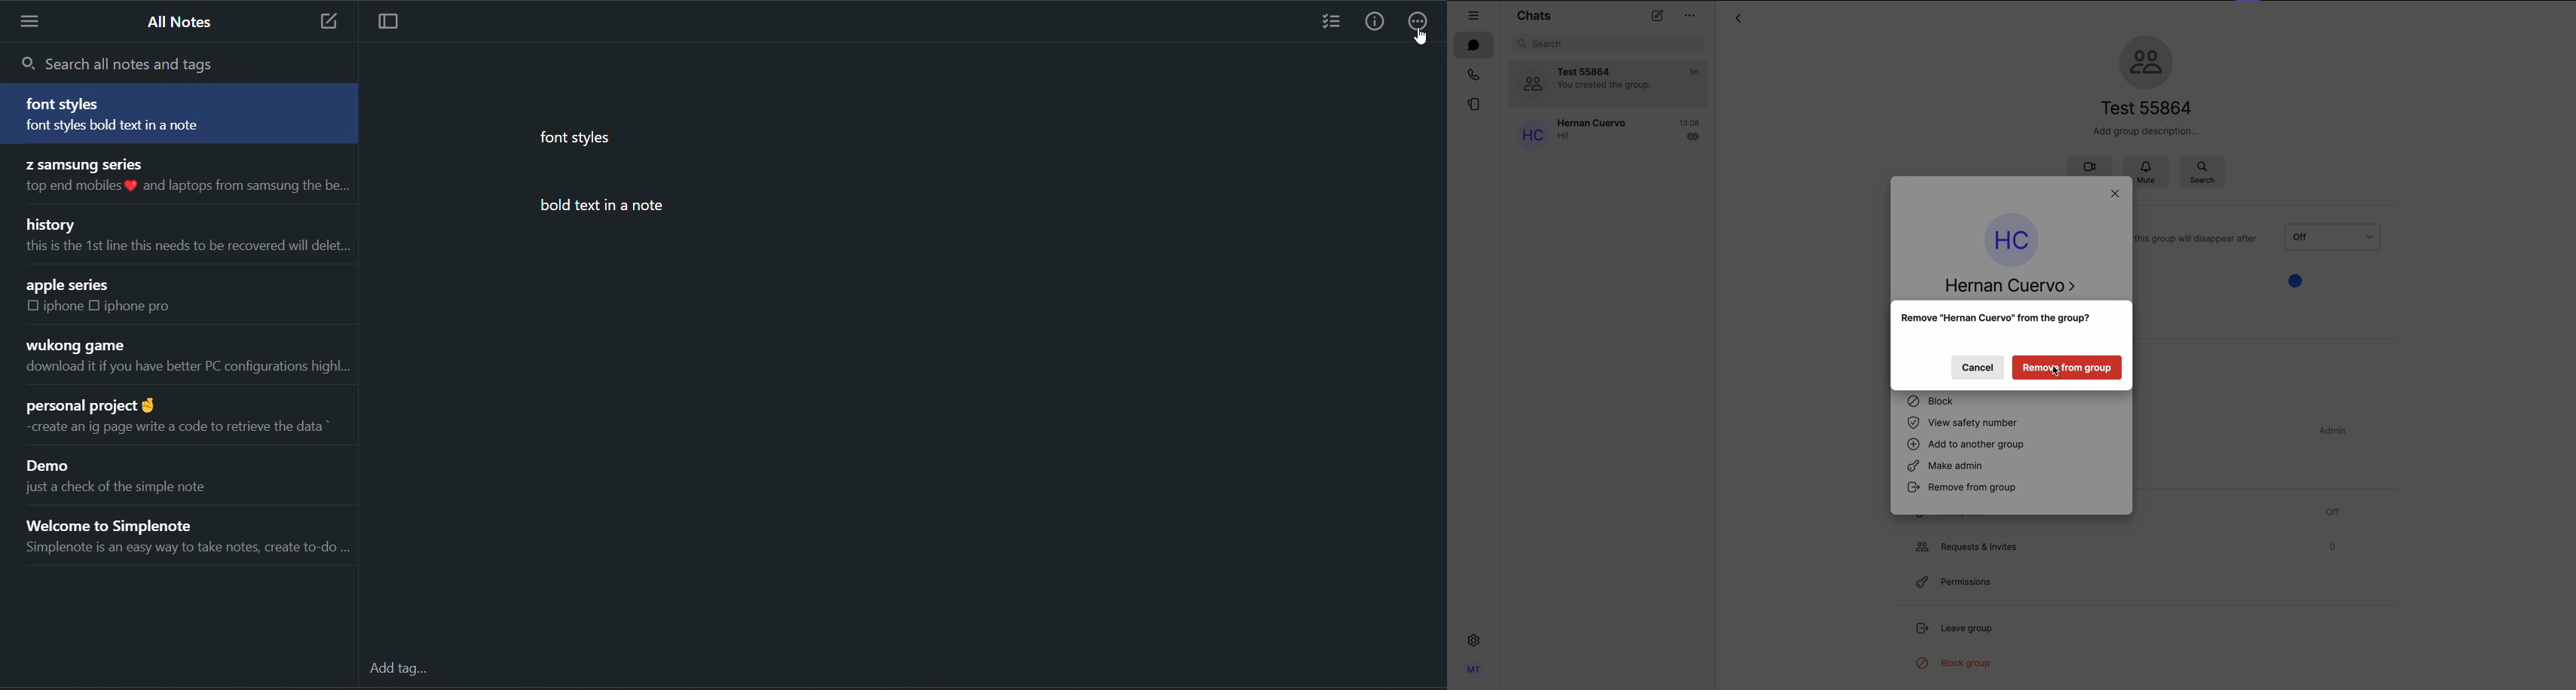  I want to click on this is the 1st line this needs to be recovered will delet..., so click(185, 246).